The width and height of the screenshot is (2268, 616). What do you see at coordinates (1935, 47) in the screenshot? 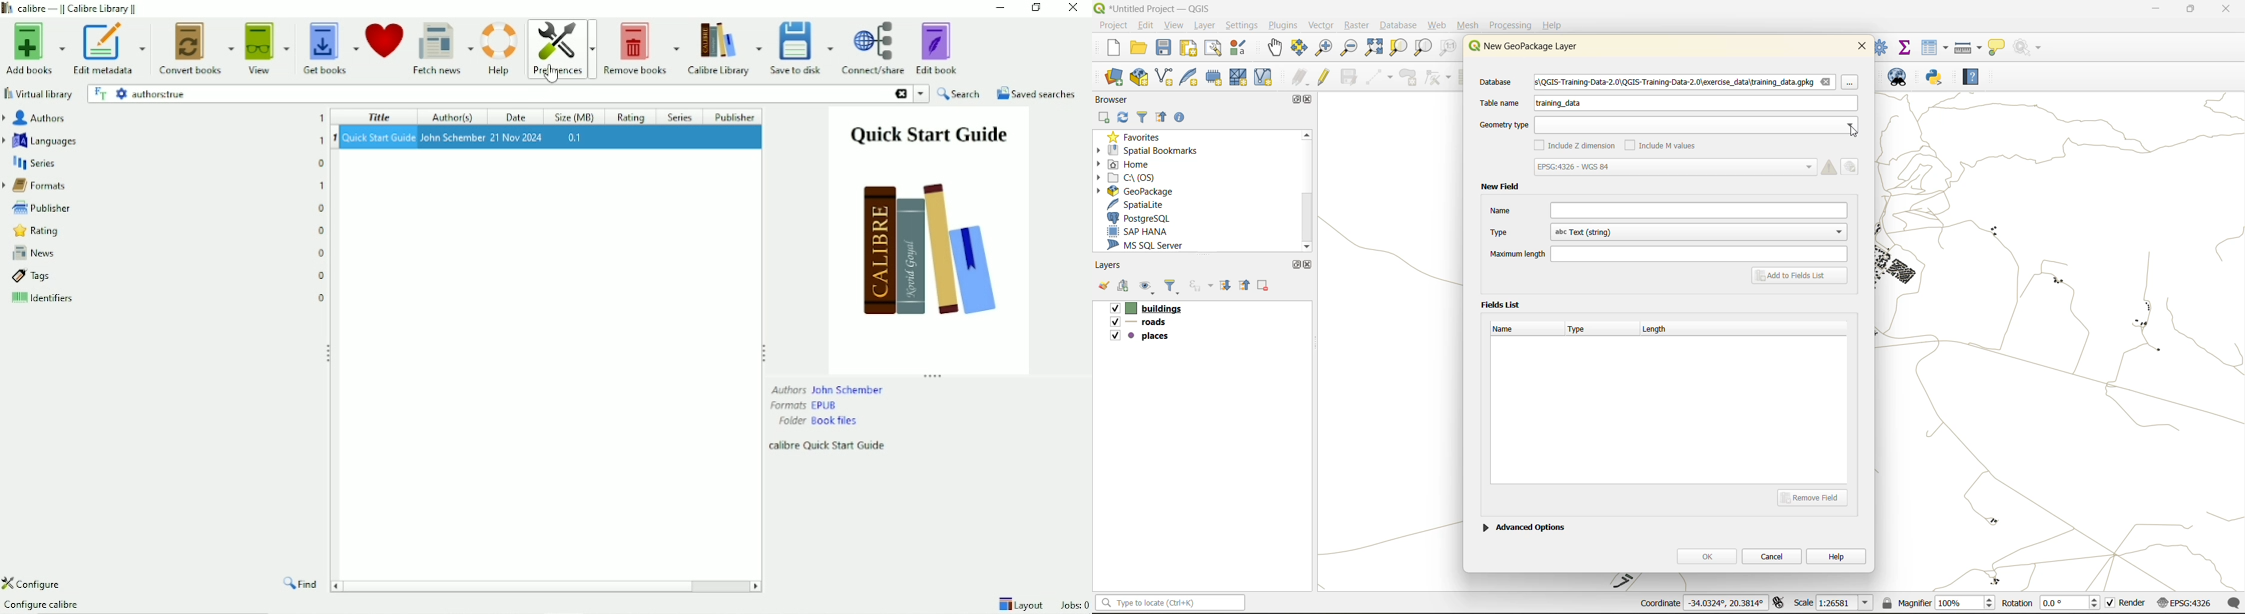
I see `attributes table` at bounding box center [1935, 47].